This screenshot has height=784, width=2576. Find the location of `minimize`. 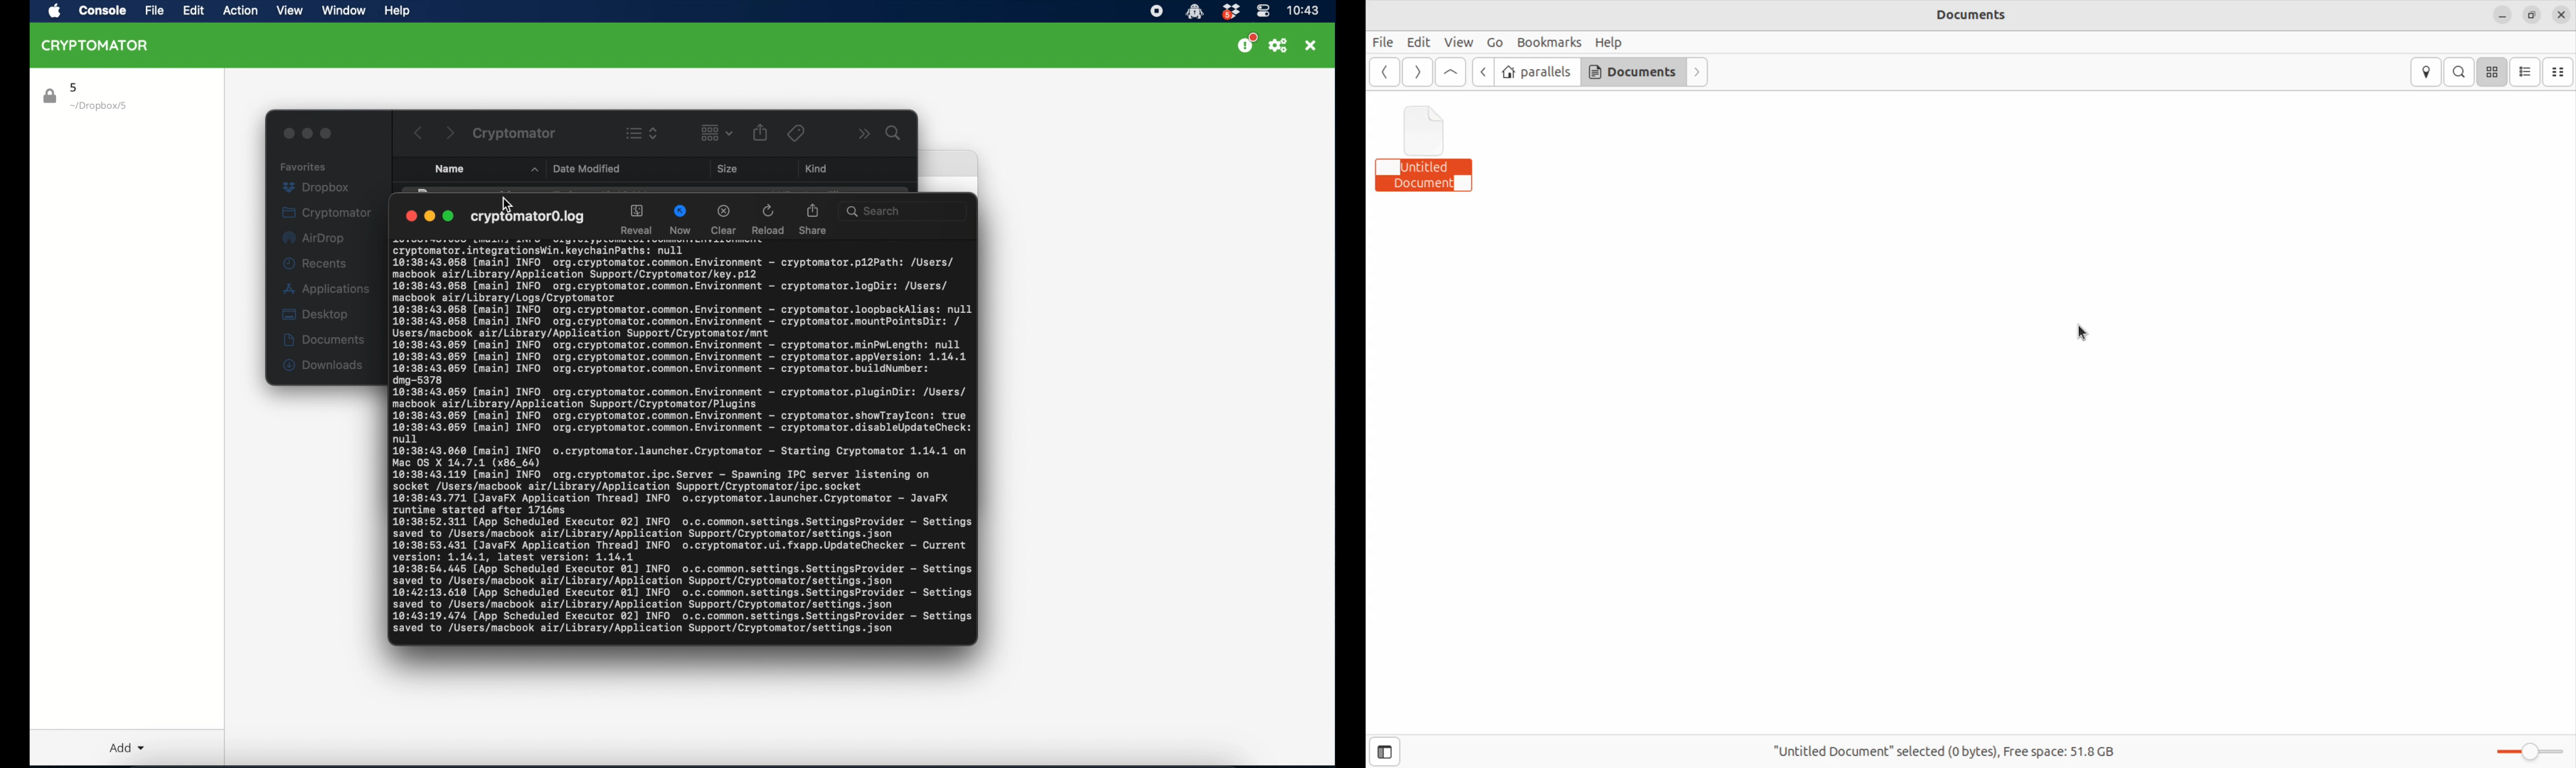

minimize is located at coordinates (307, 134).